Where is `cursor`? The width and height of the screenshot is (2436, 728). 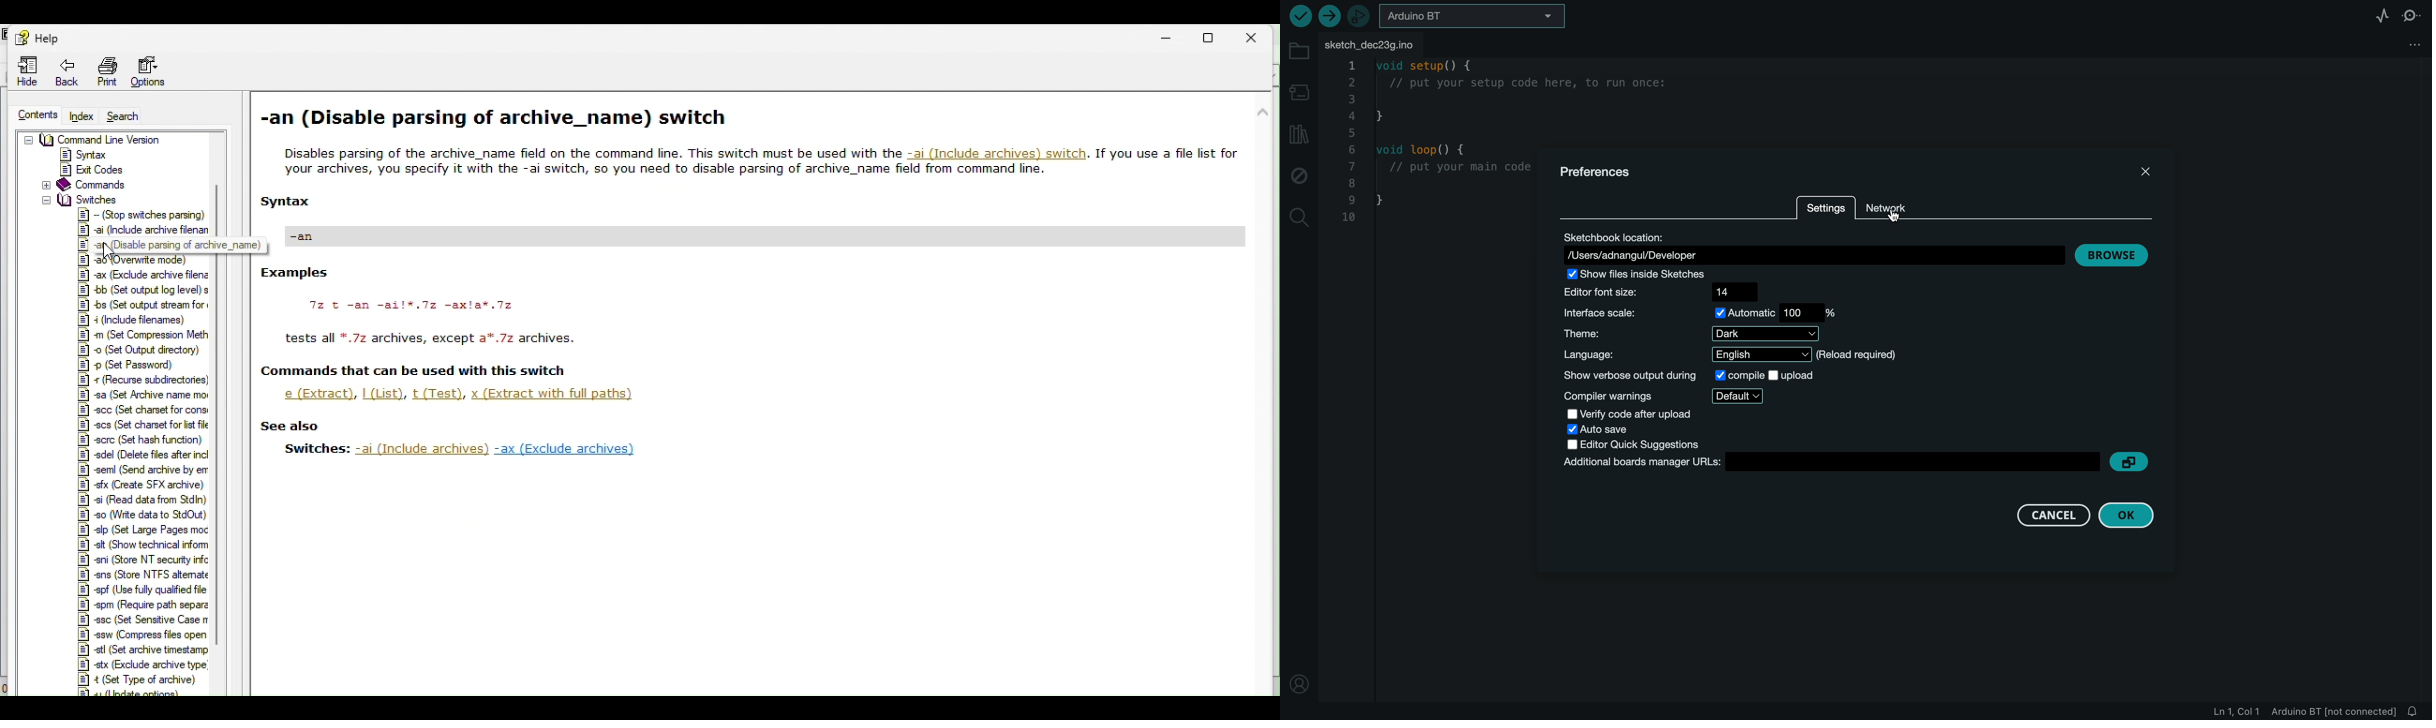 cursor is located at coordinates (1896, 214).